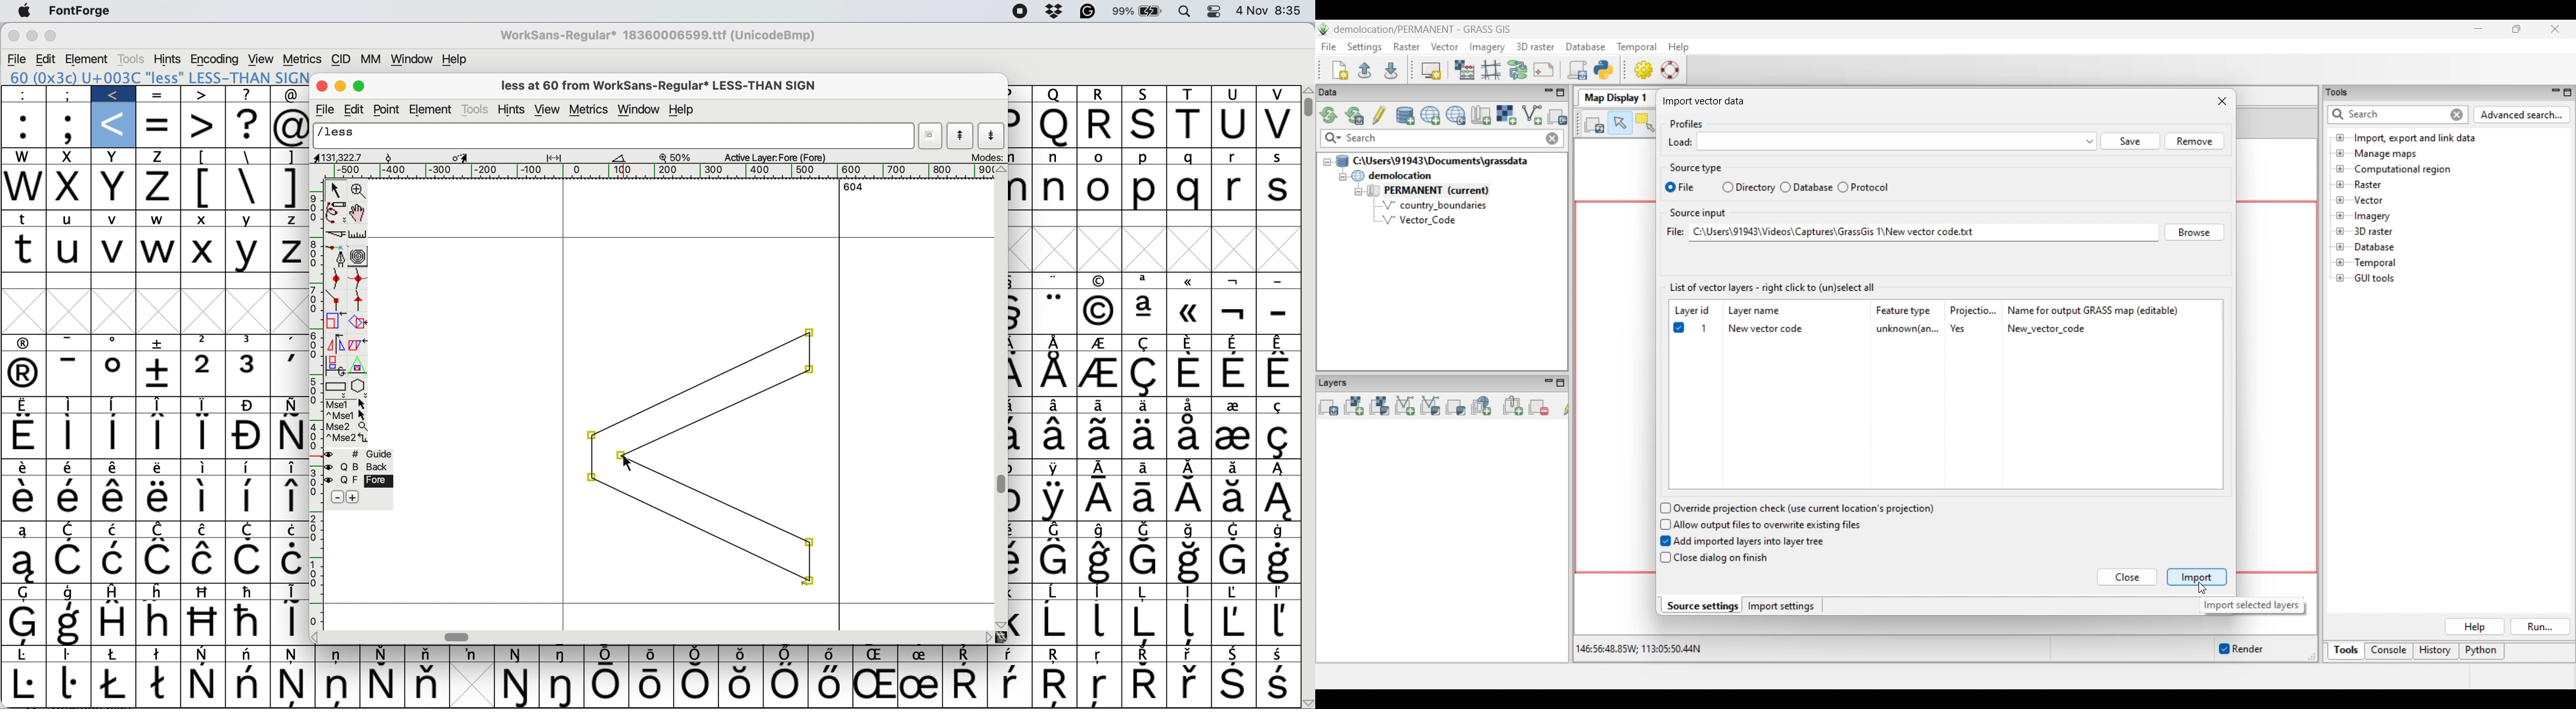  I want to click on =, so click(158, 94).